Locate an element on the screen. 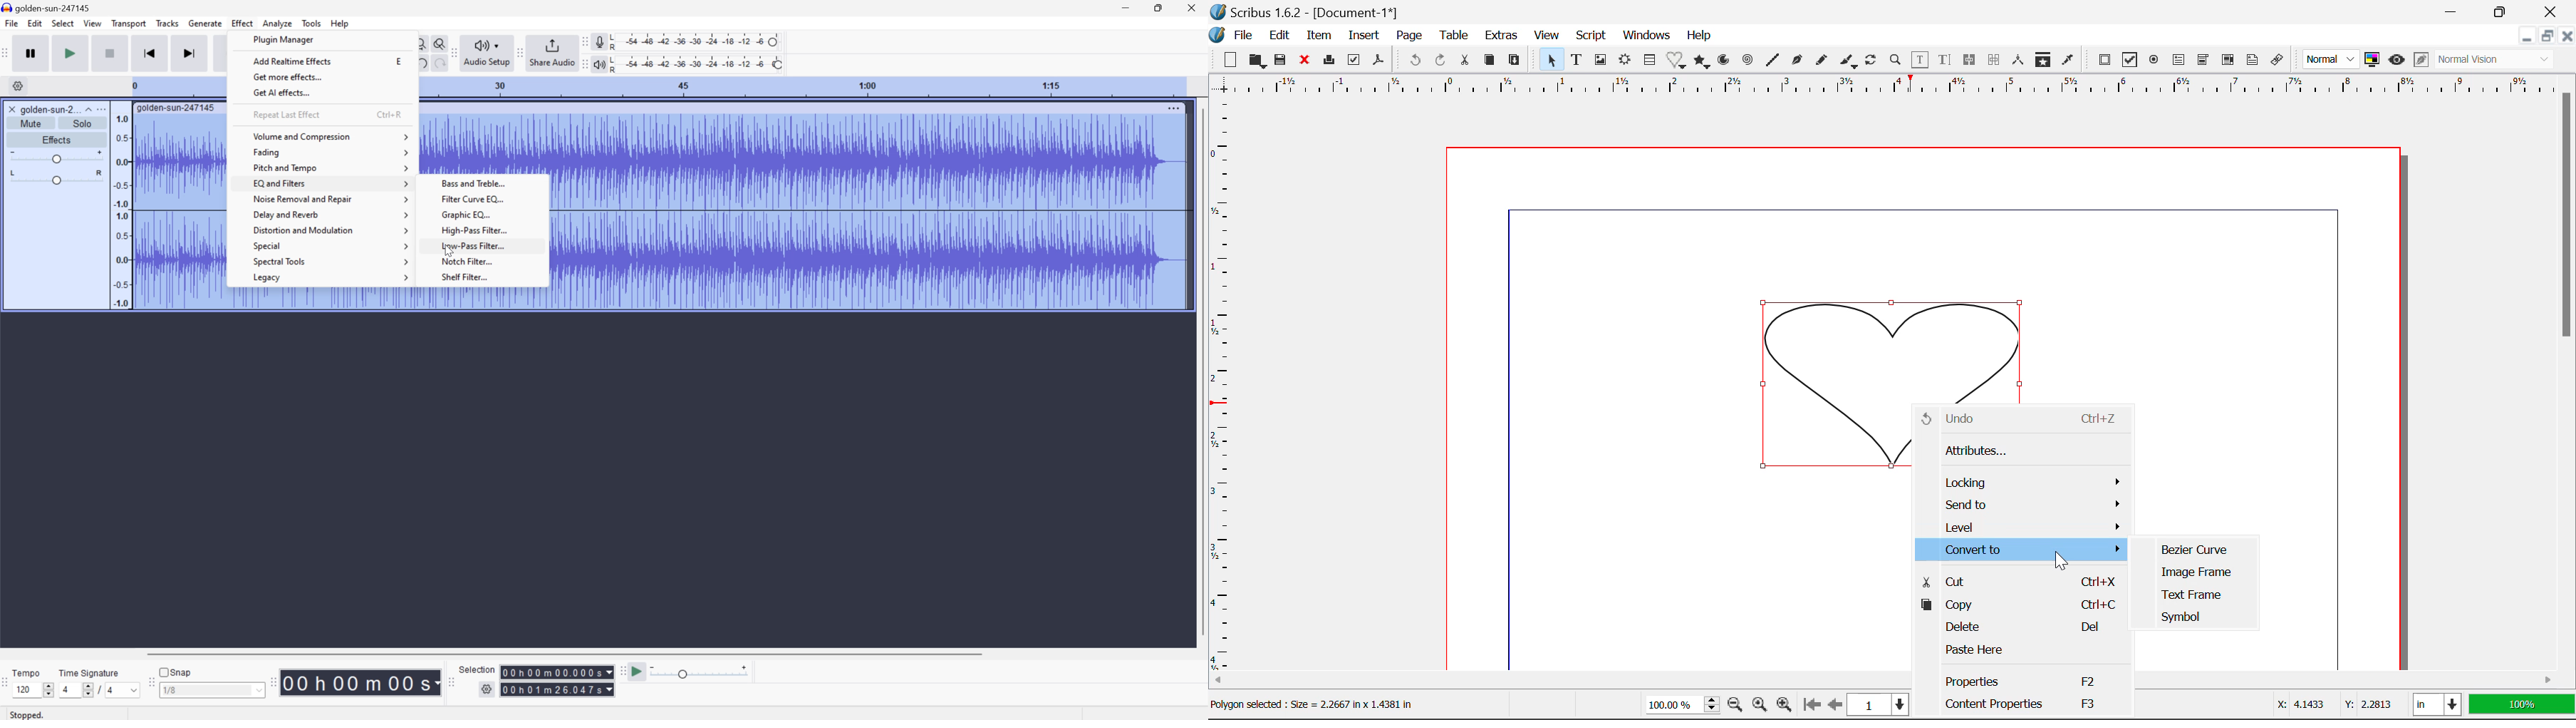 This screenshot has height=728, width=2576. Bass and treble... is located at coordinates (491, 185).